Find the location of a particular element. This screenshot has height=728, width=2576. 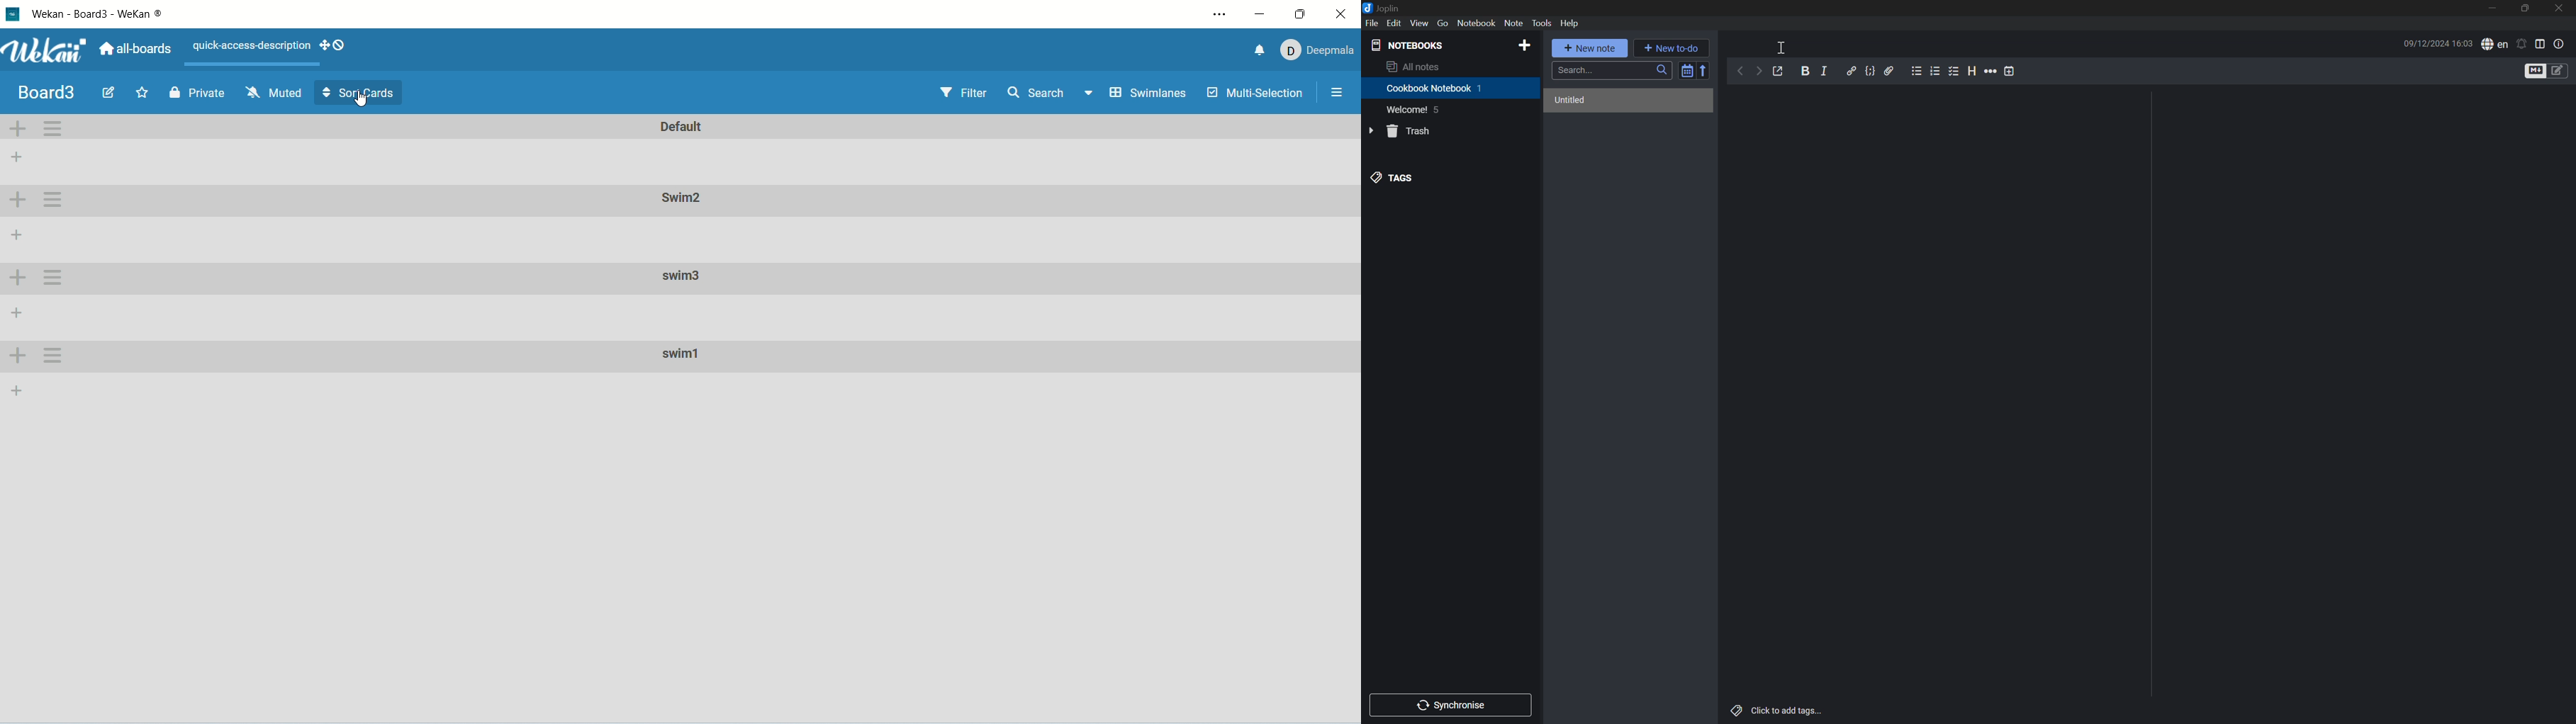

Reverse sort order is located at coordinates (1703, 71).